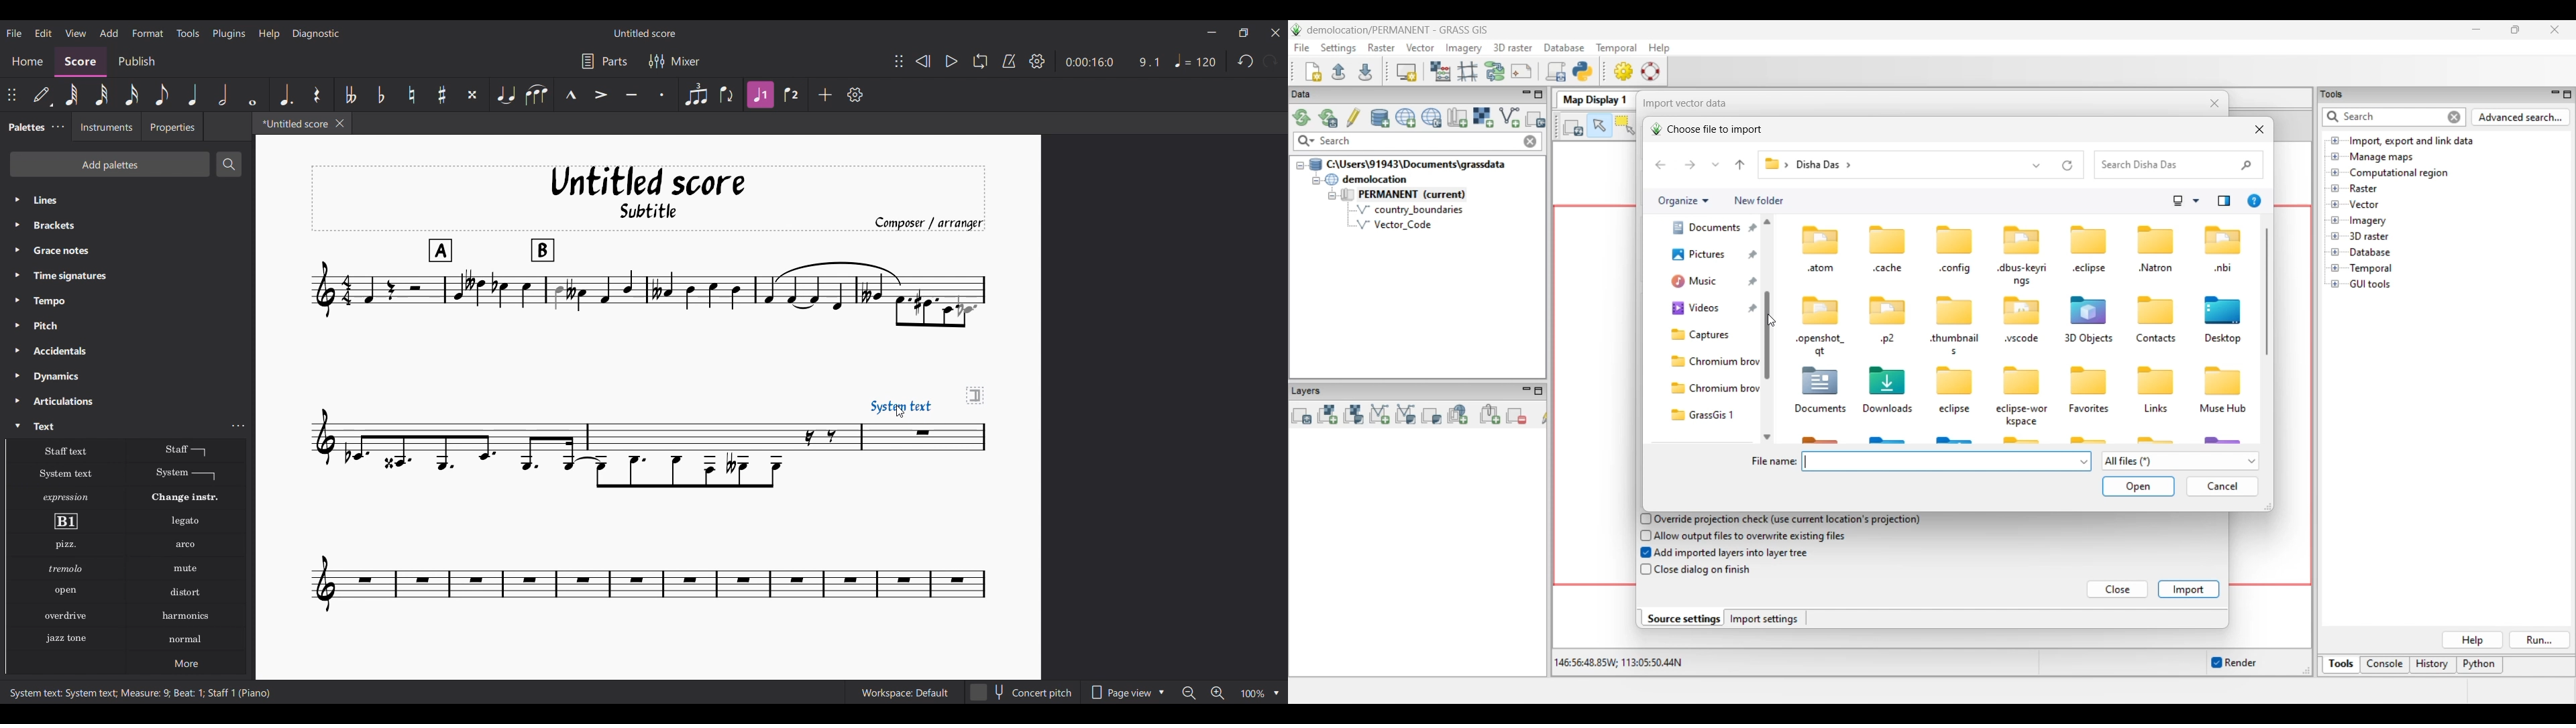  Describe the element at coordinates (269, 34) in the screenshot. I see `Help menu` at that location.